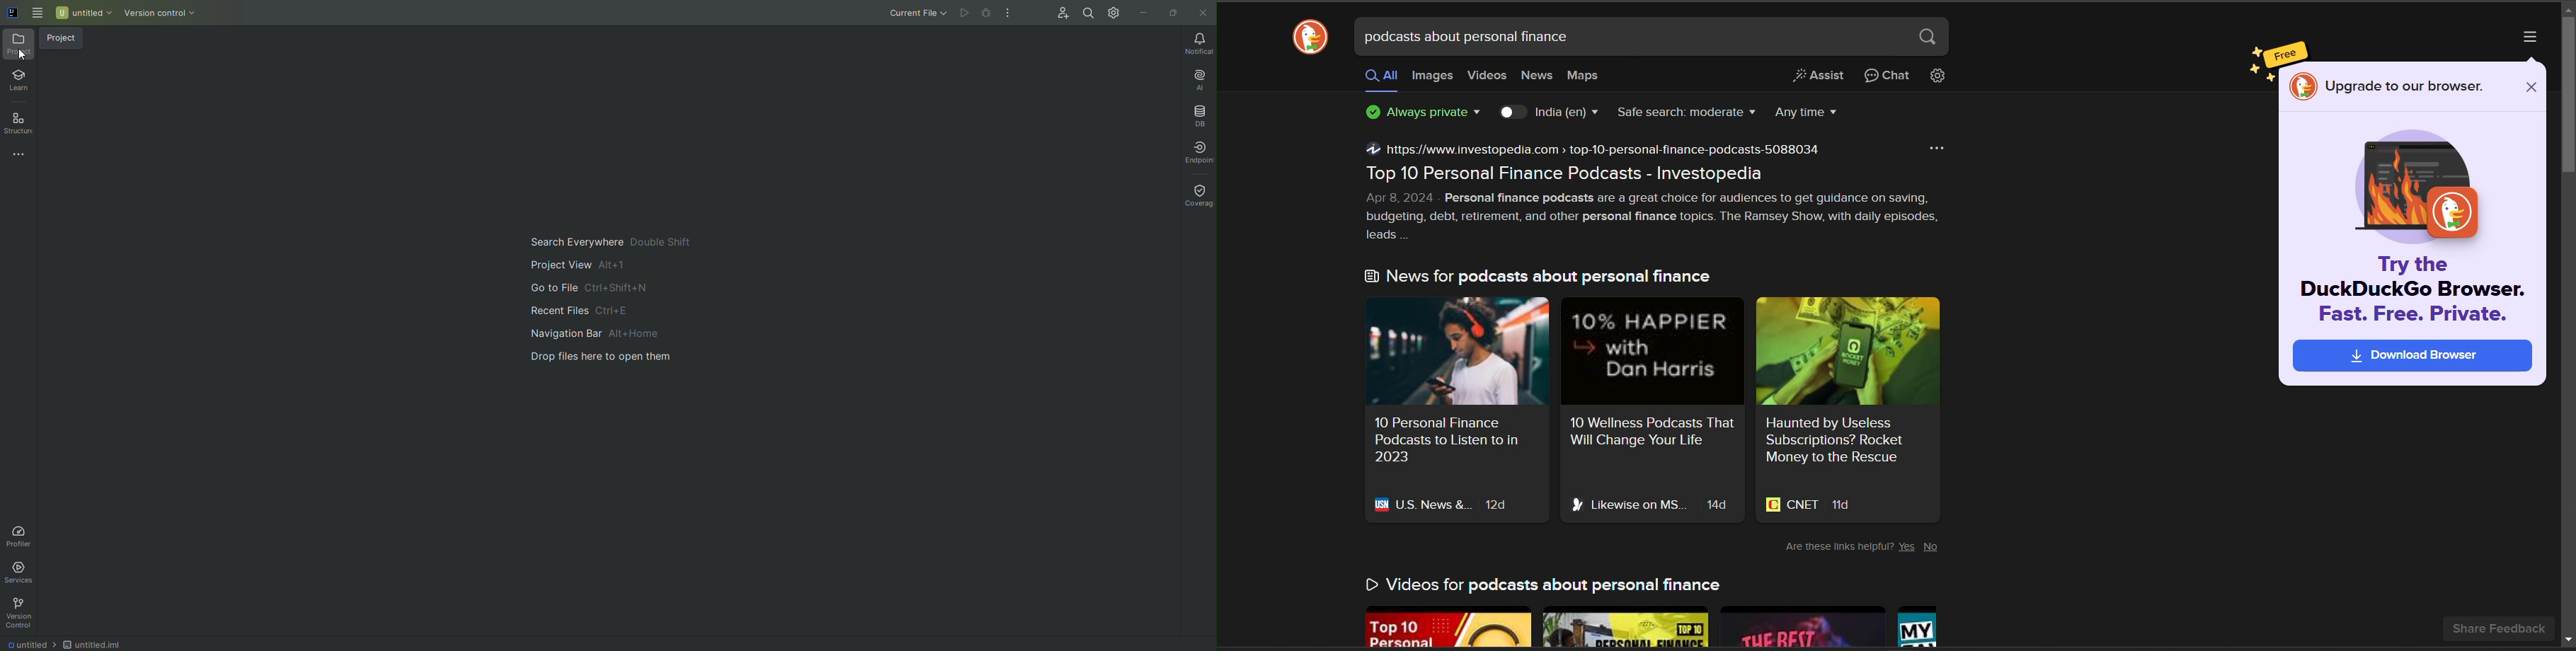 The width and height of the screenshot is (2576, 672). What do you see at coordinates (1887, 76) in the screenshot?
I see `chat privately with AI` at bounding box center [1887, 76].